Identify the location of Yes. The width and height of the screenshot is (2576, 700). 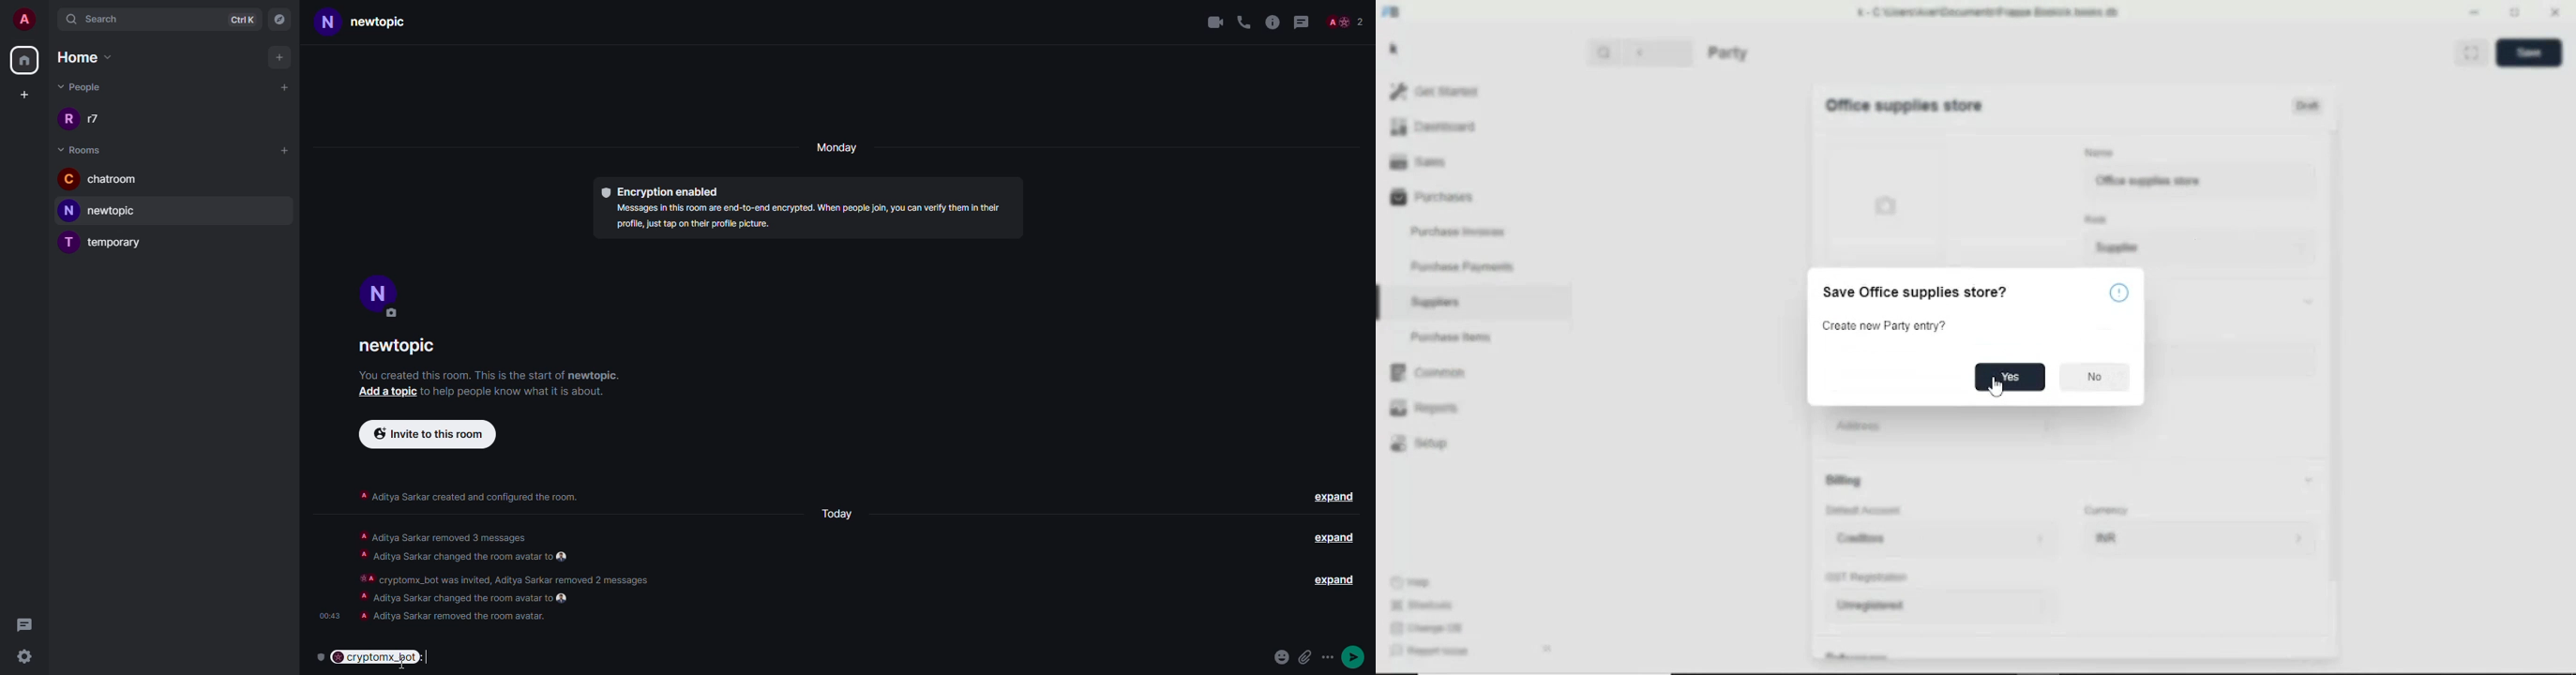
(2011, 377).